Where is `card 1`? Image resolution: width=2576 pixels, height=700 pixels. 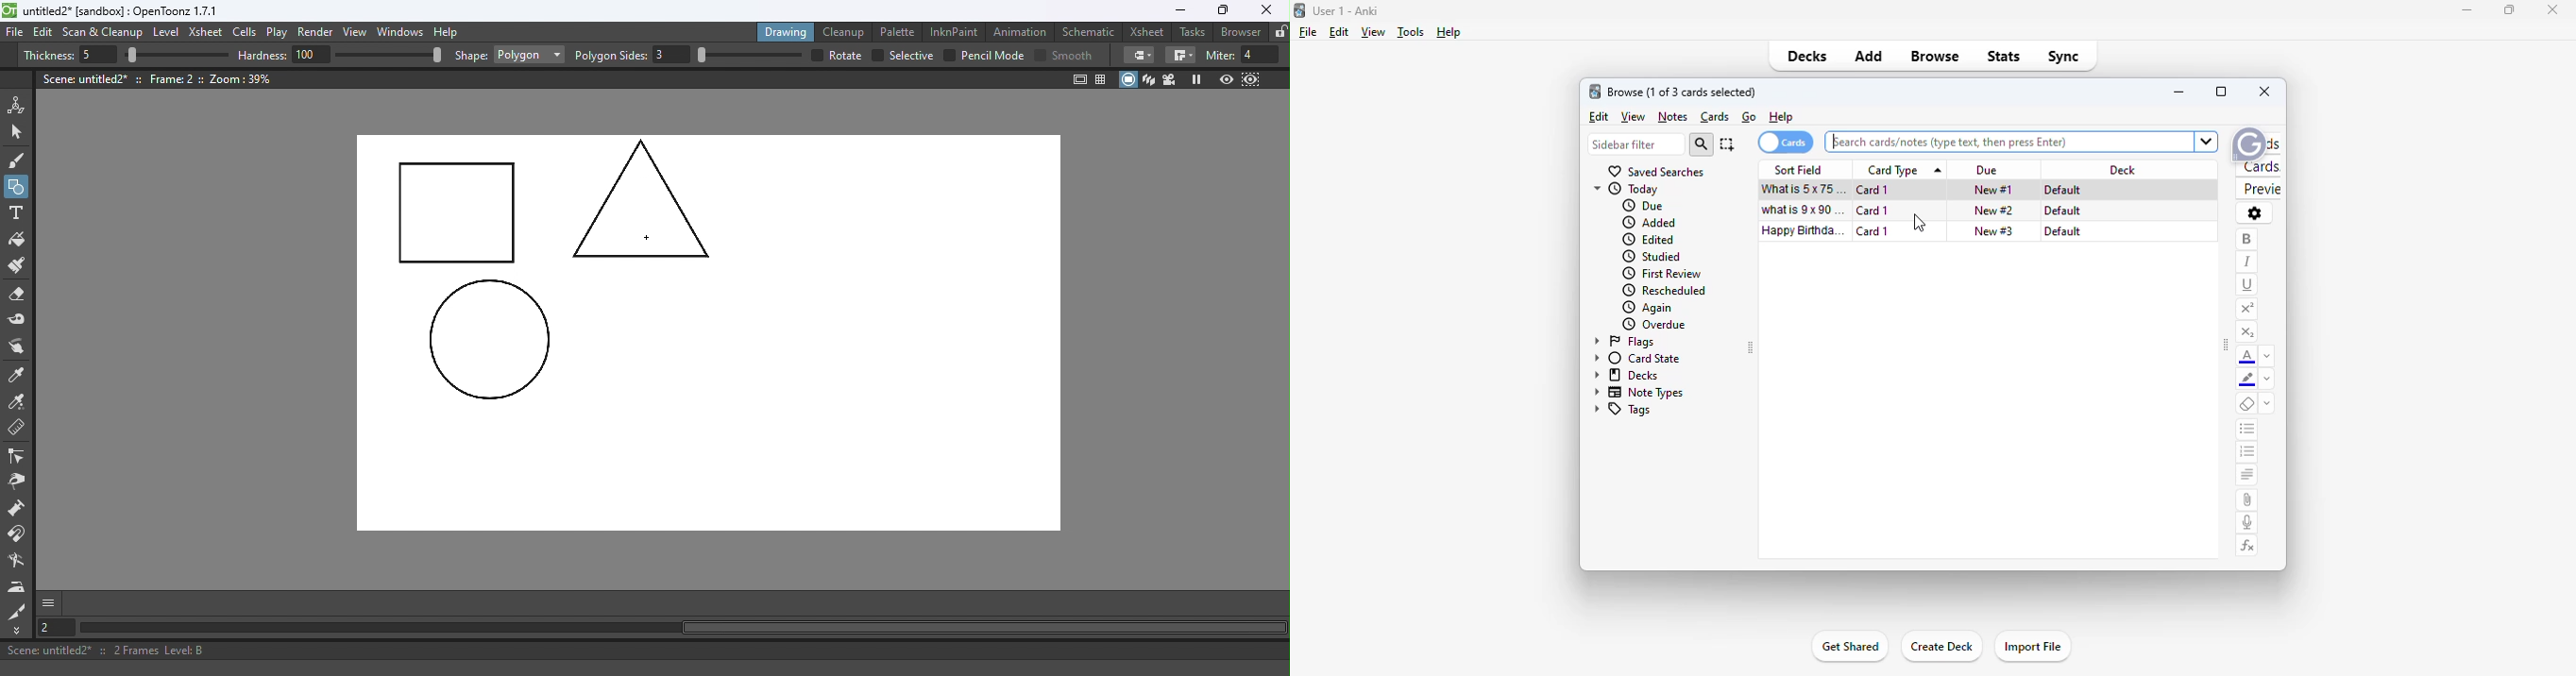 card 1 is located at coordinates (1873, 232).